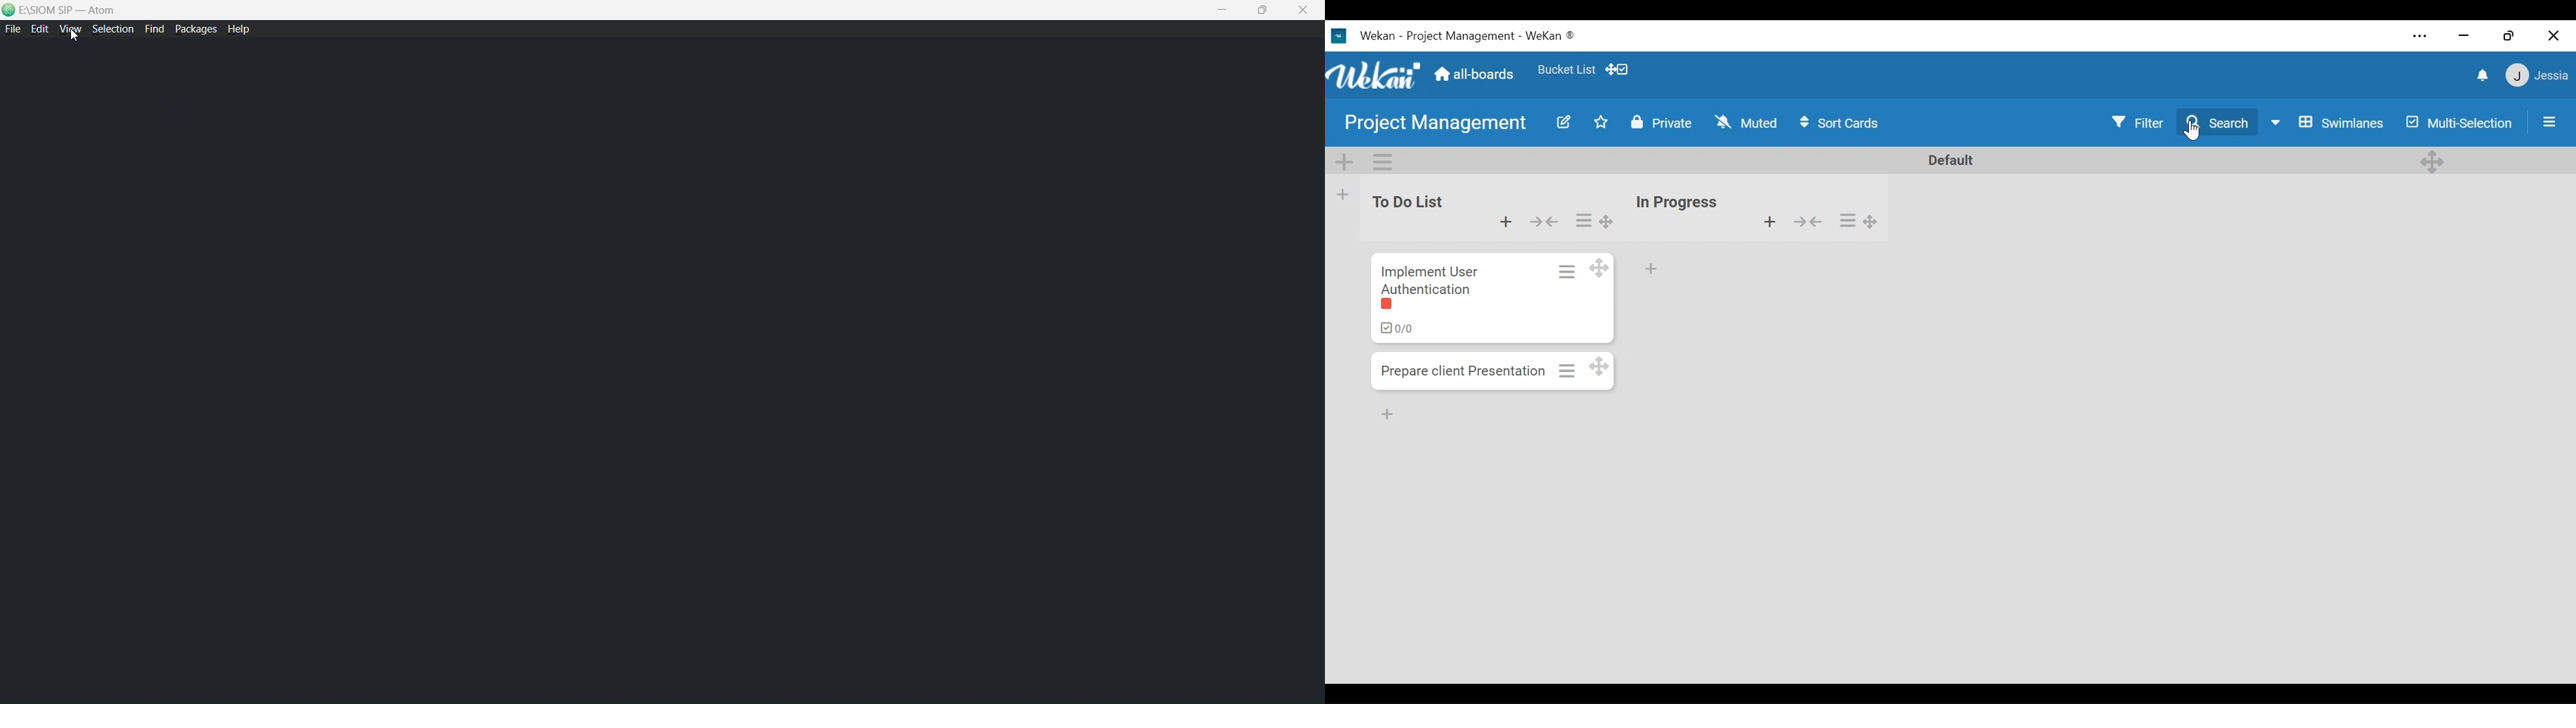 The height and width of the screenshot is (728, 2576). I want to click on to do list, so click(1414, 195).